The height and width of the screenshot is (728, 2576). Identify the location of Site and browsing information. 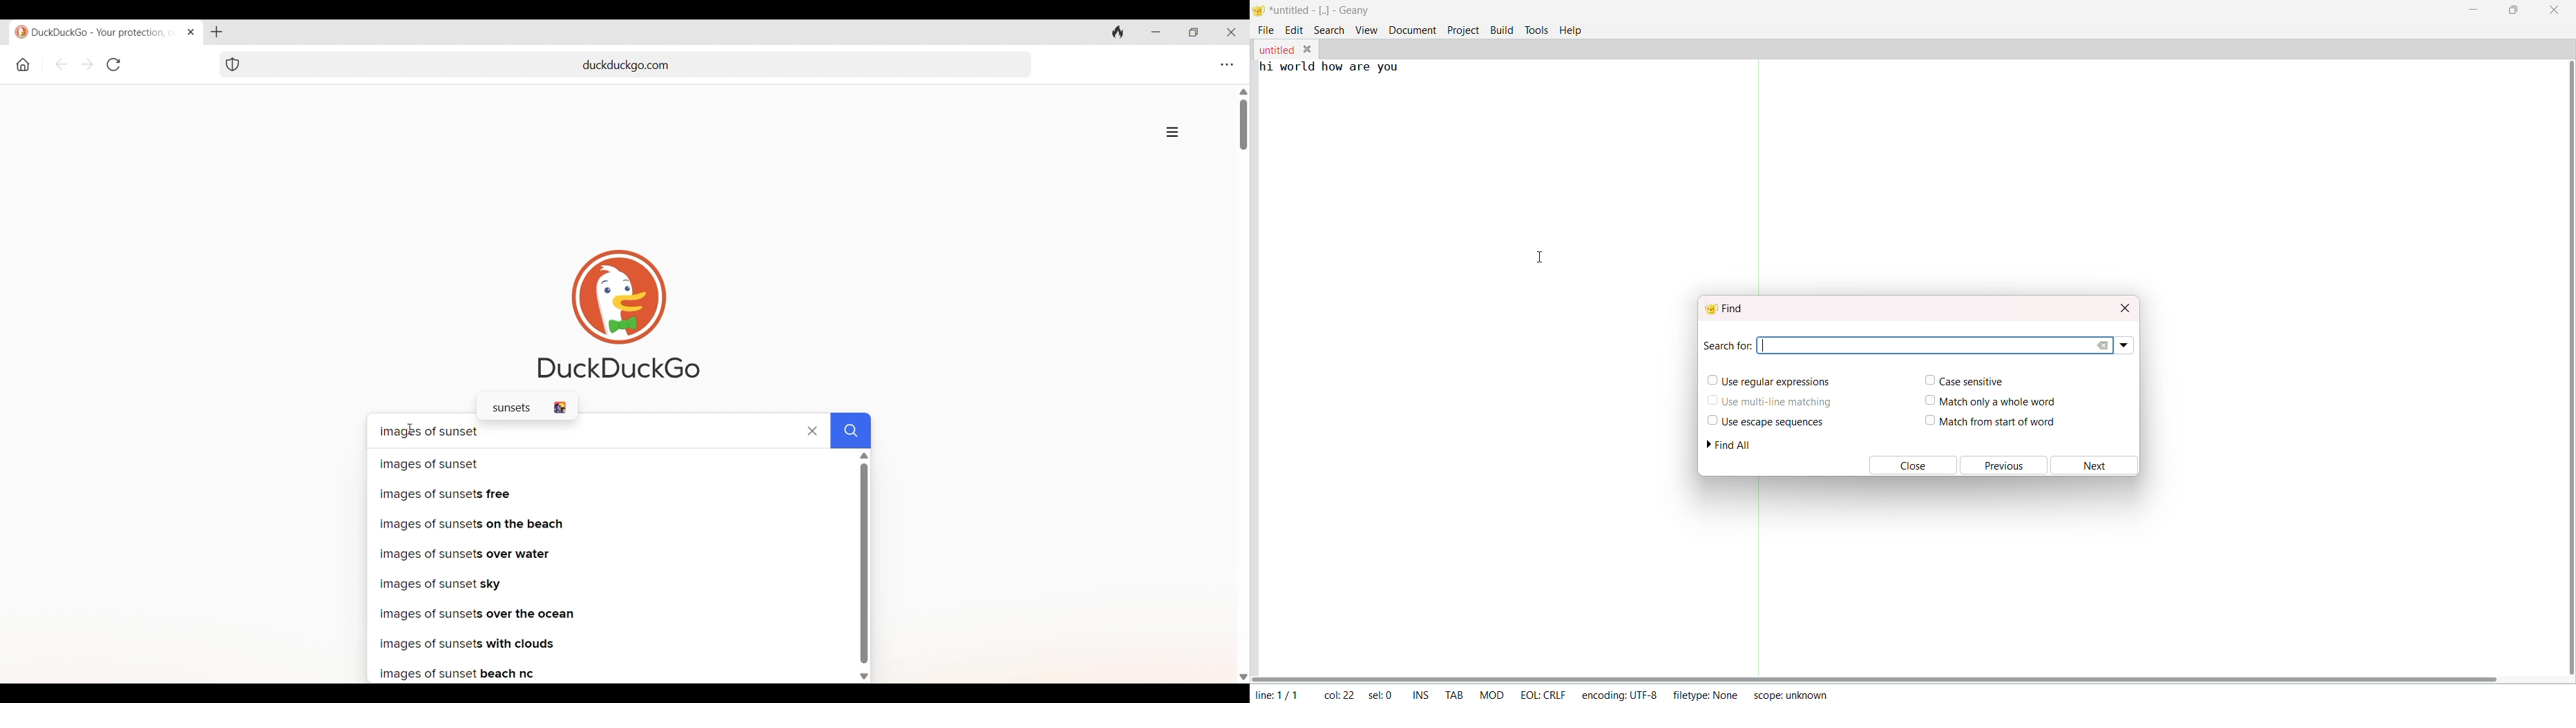
(1173, 132).